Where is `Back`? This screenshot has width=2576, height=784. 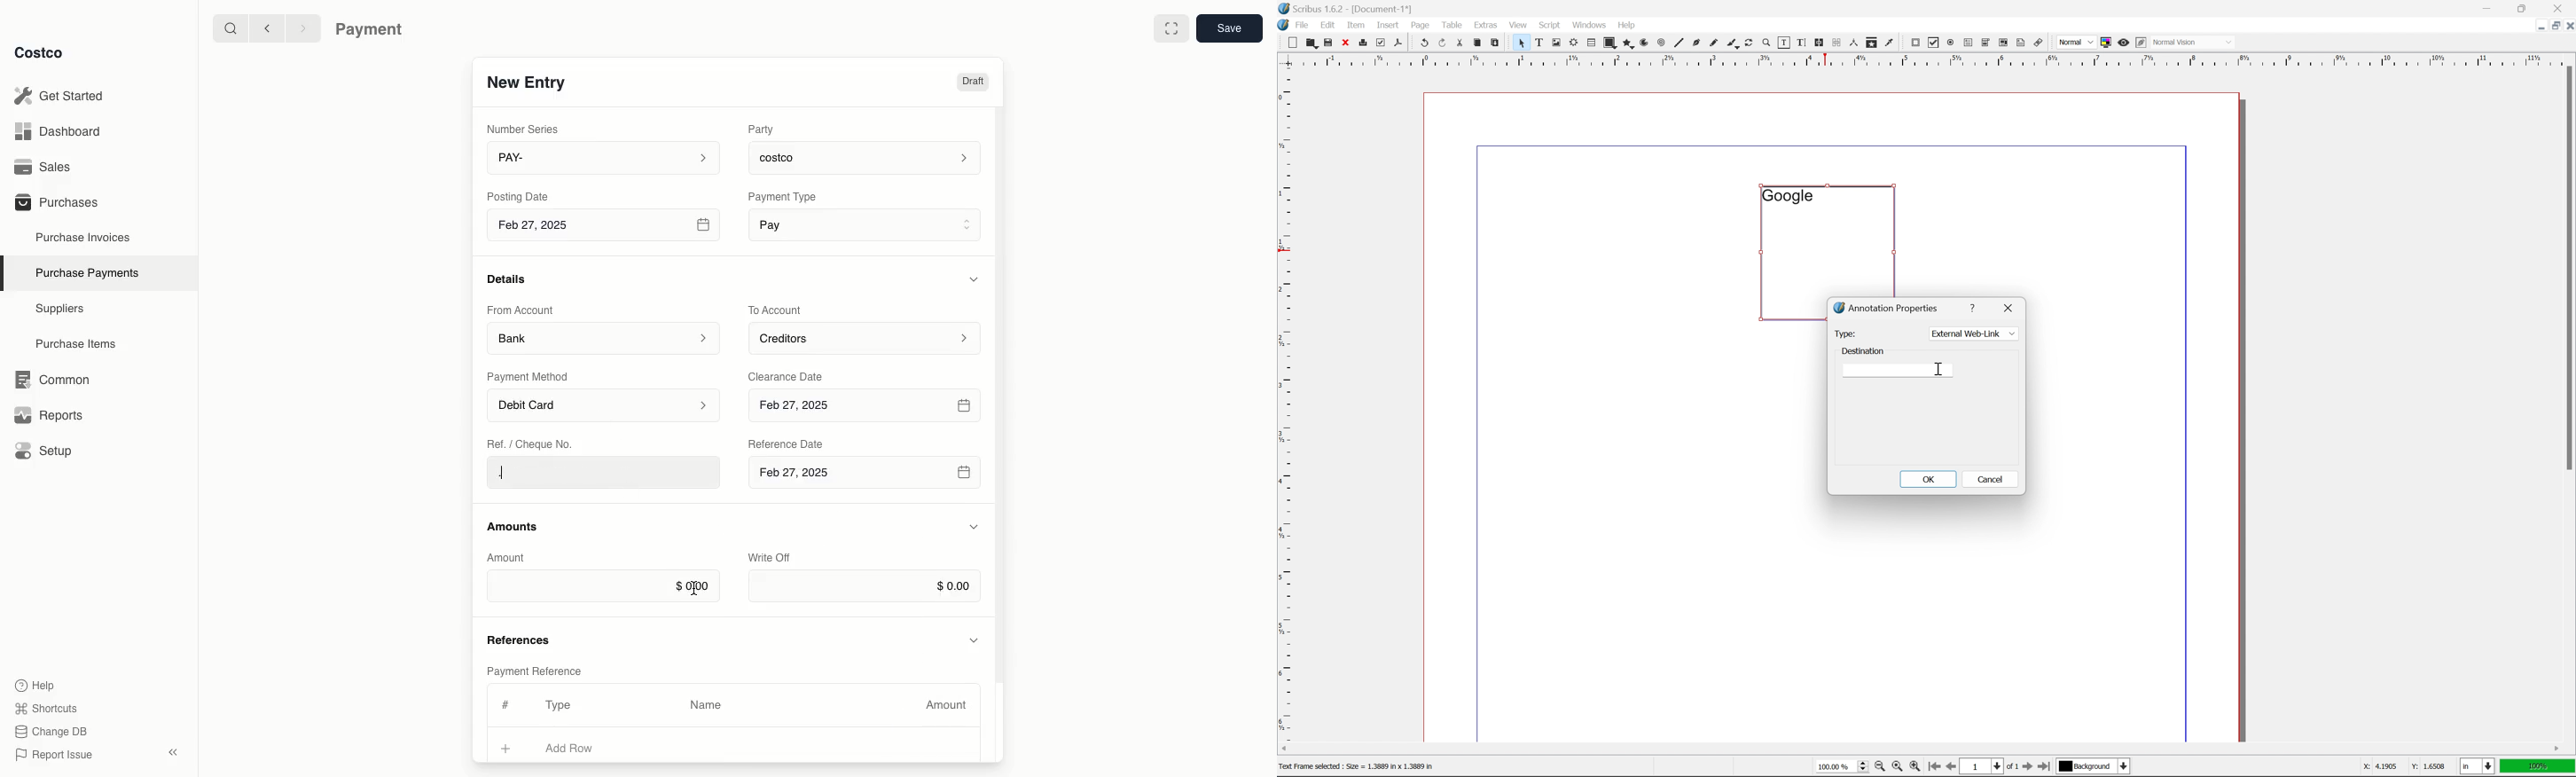 Back is located at coordinates (267, 27).